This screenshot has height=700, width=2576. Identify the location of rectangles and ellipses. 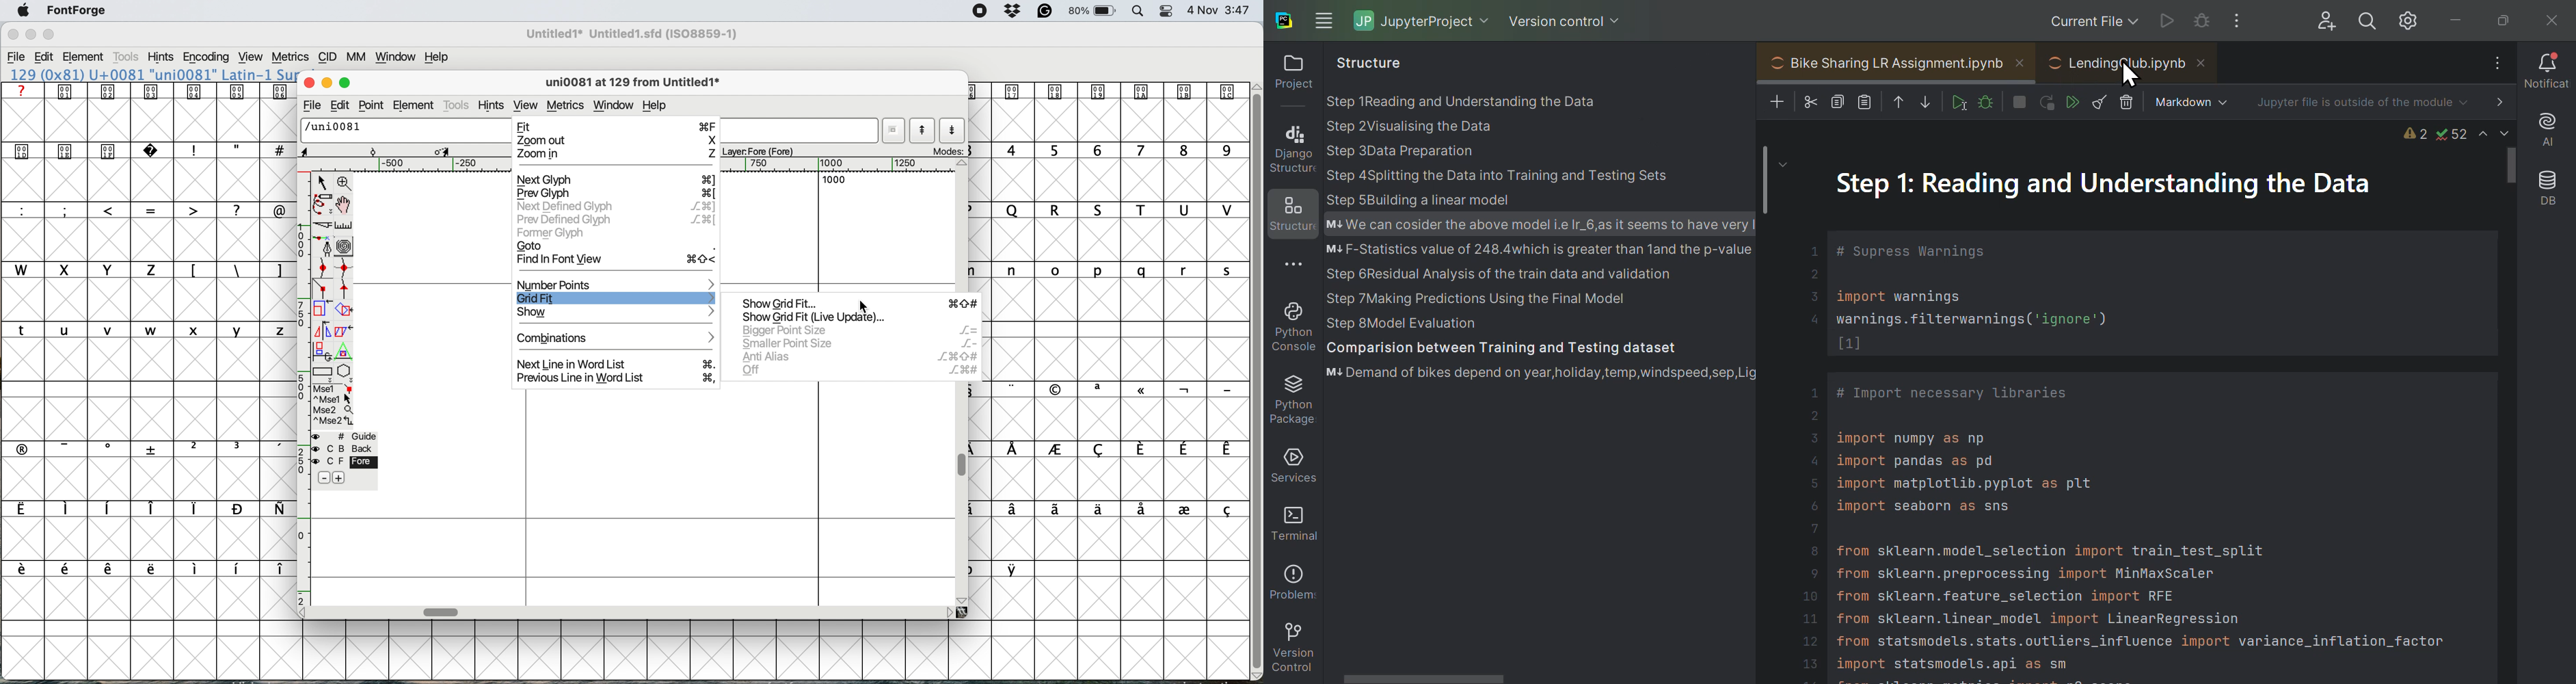
(323, 371).